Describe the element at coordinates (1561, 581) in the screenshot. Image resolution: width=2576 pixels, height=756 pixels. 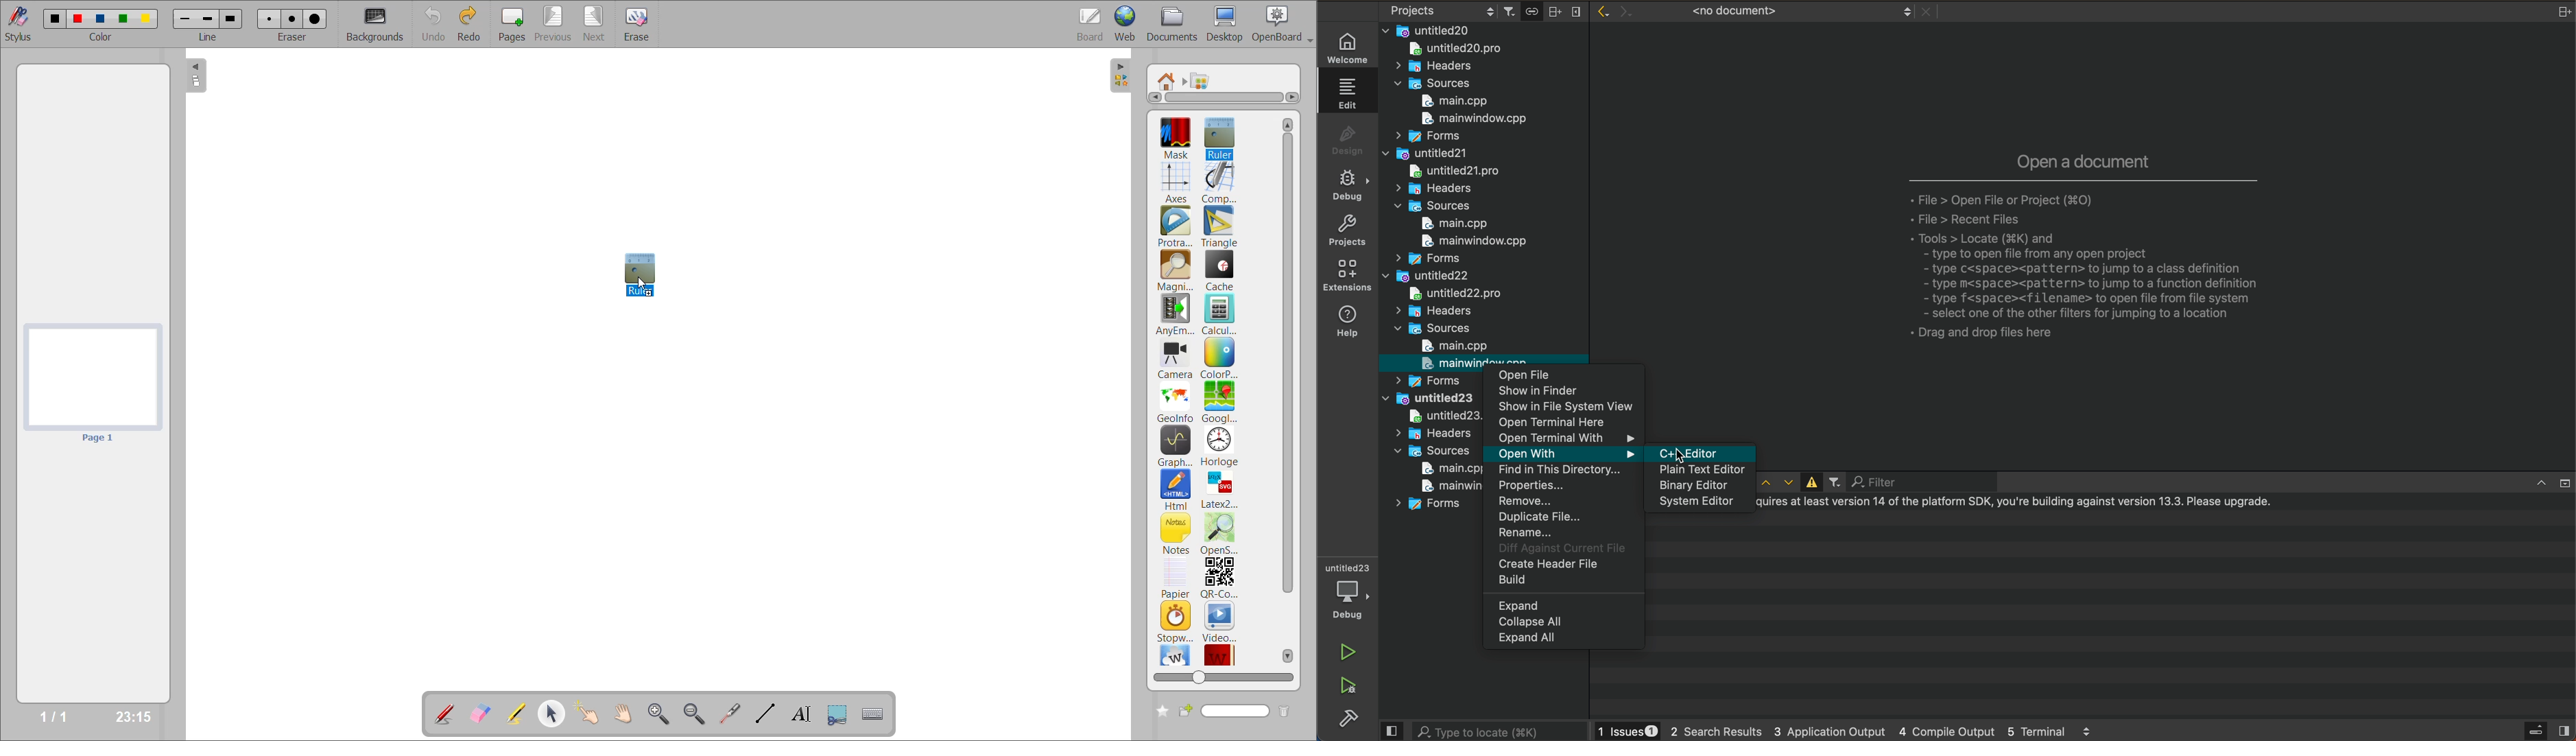
I see `build` at that location.